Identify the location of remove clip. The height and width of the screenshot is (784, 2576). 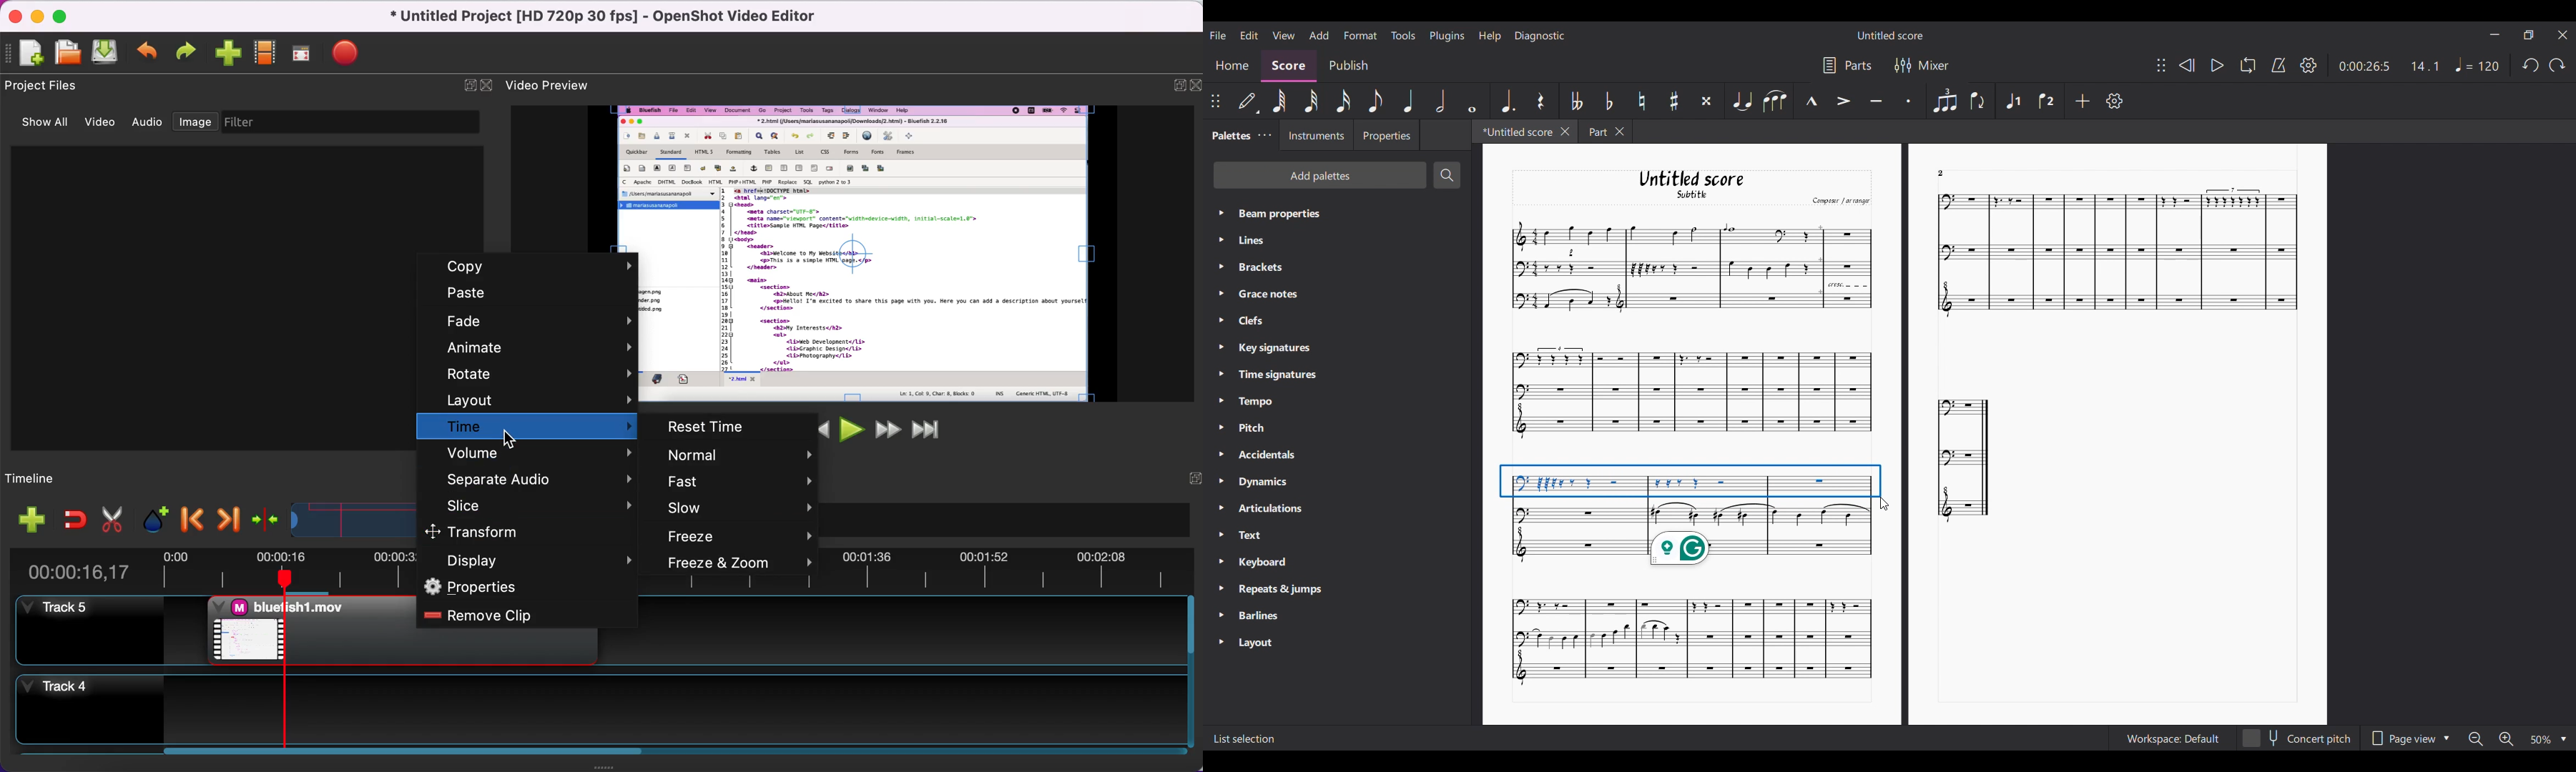
(524, 616).